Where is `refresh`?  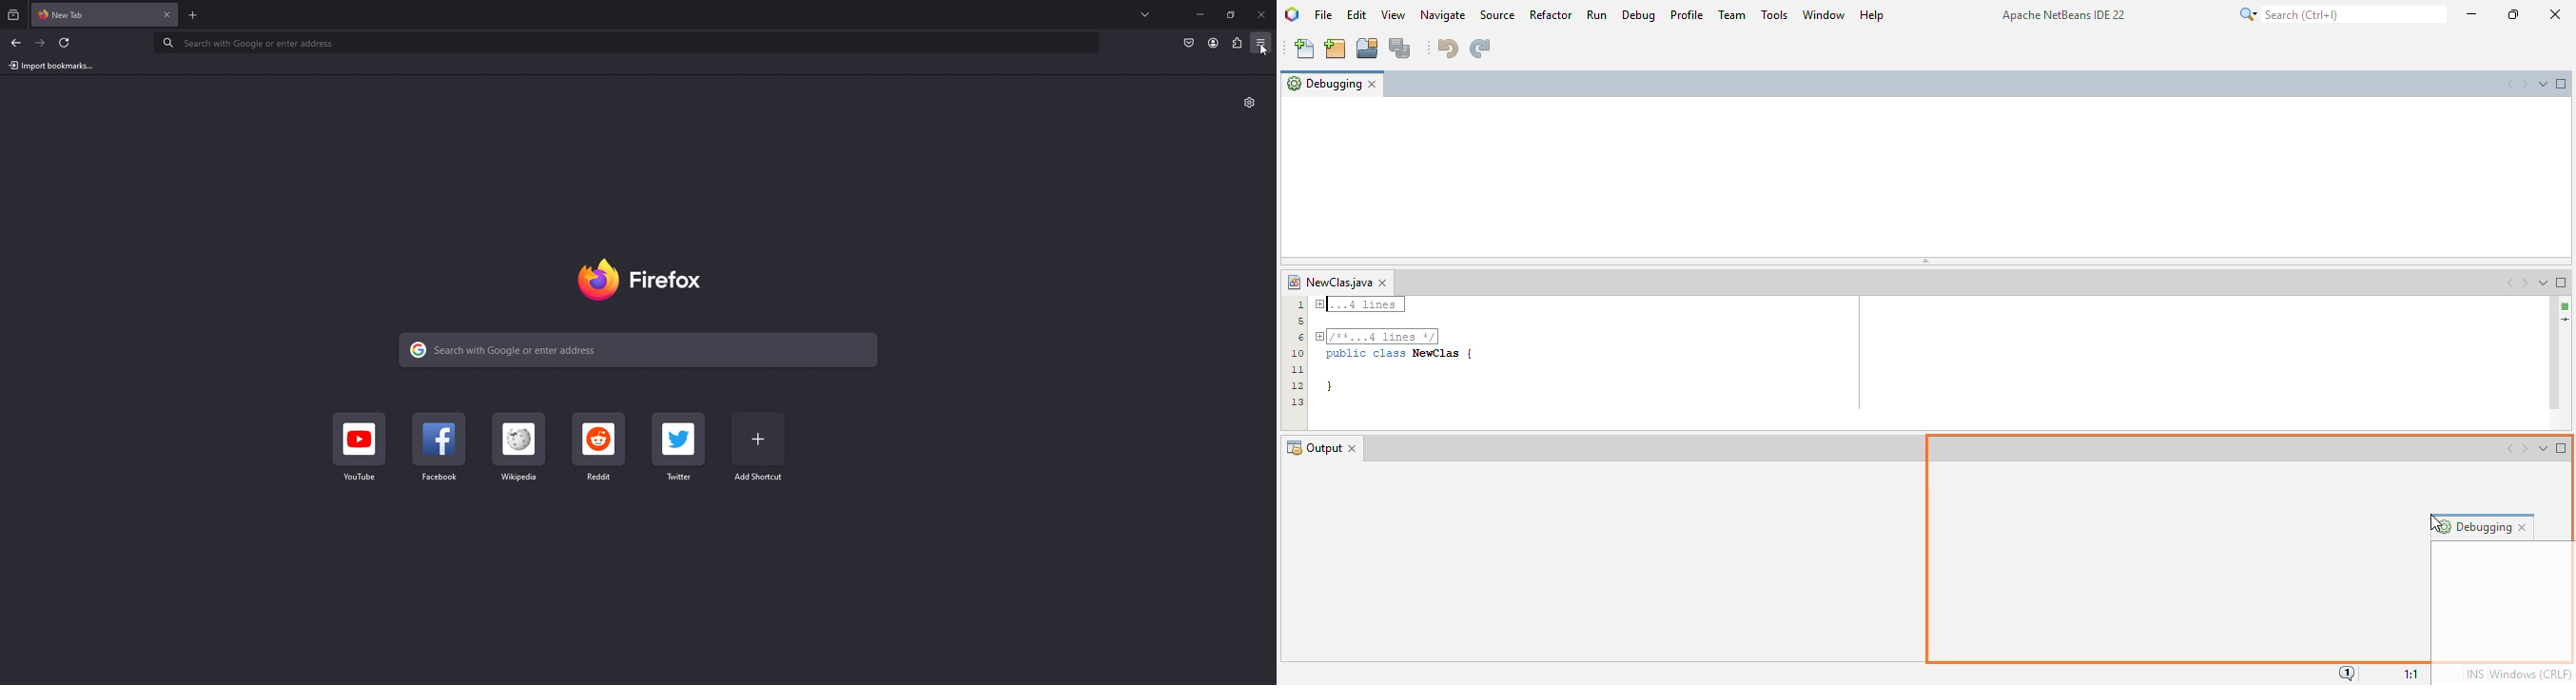 refresh is located at coordinates (65, 43).